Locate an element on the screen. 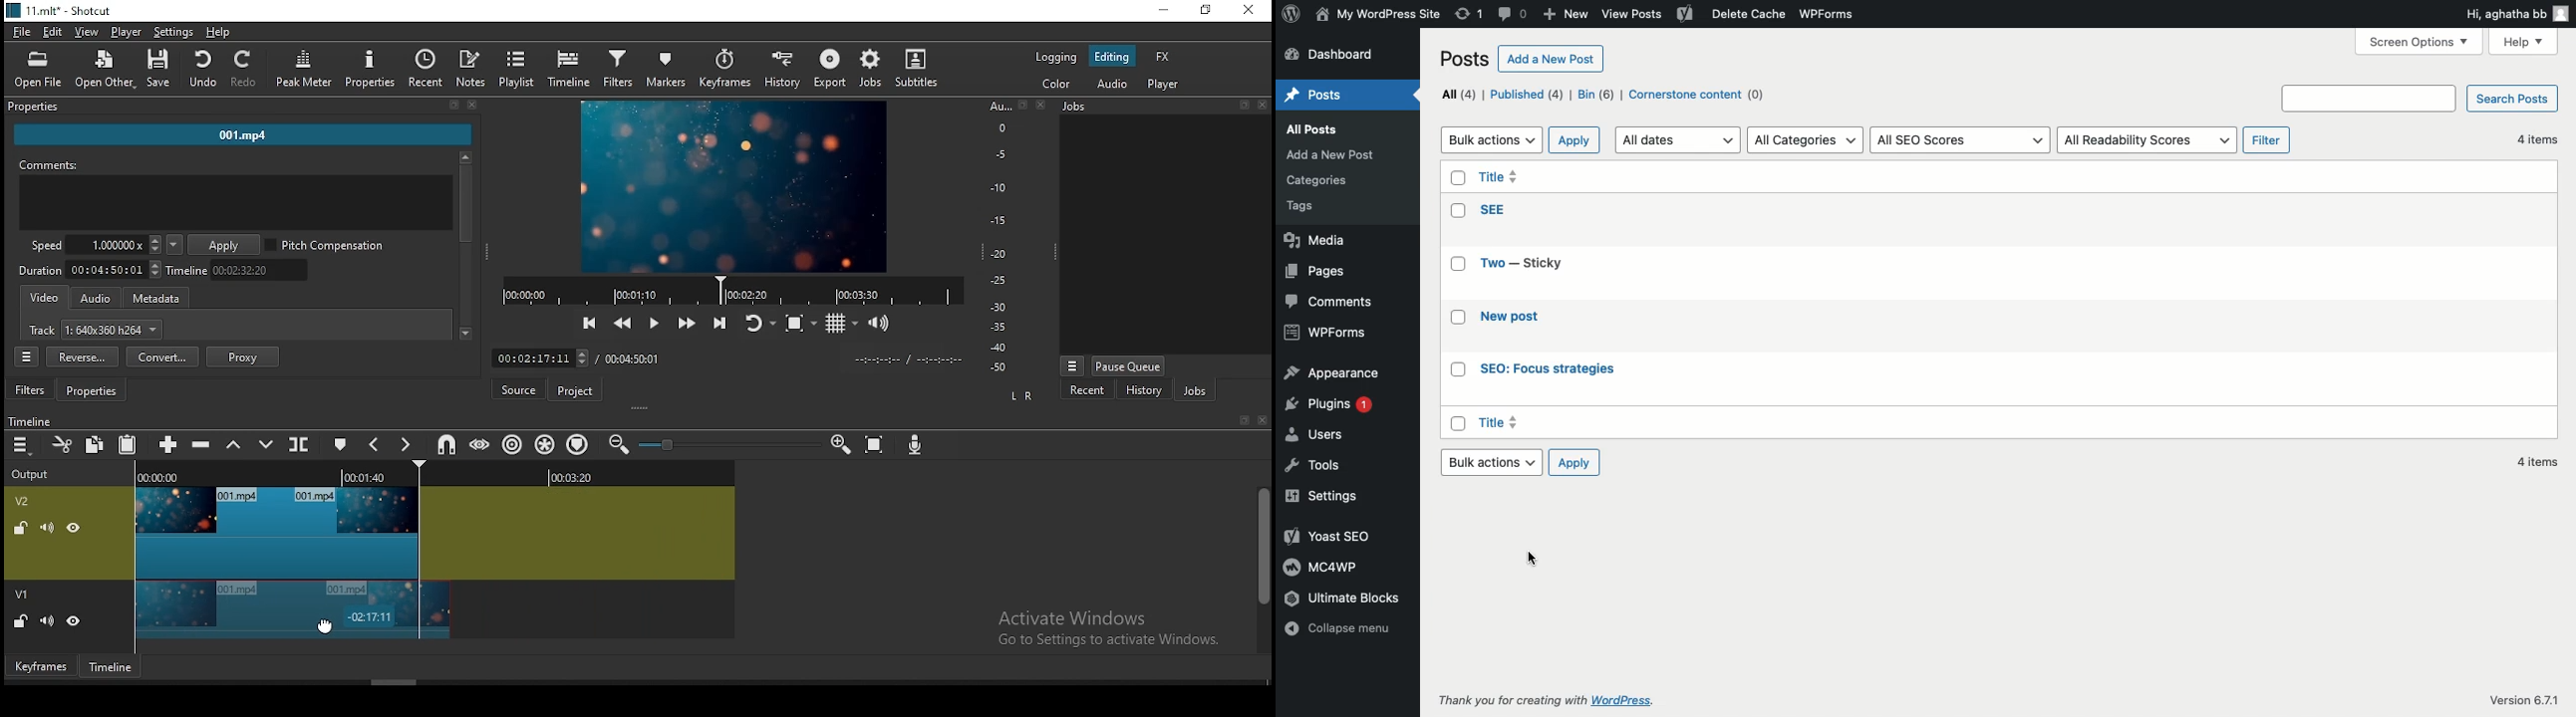 This screenshot has width=2576, height=728. color is located at coordinates (1055, 82).